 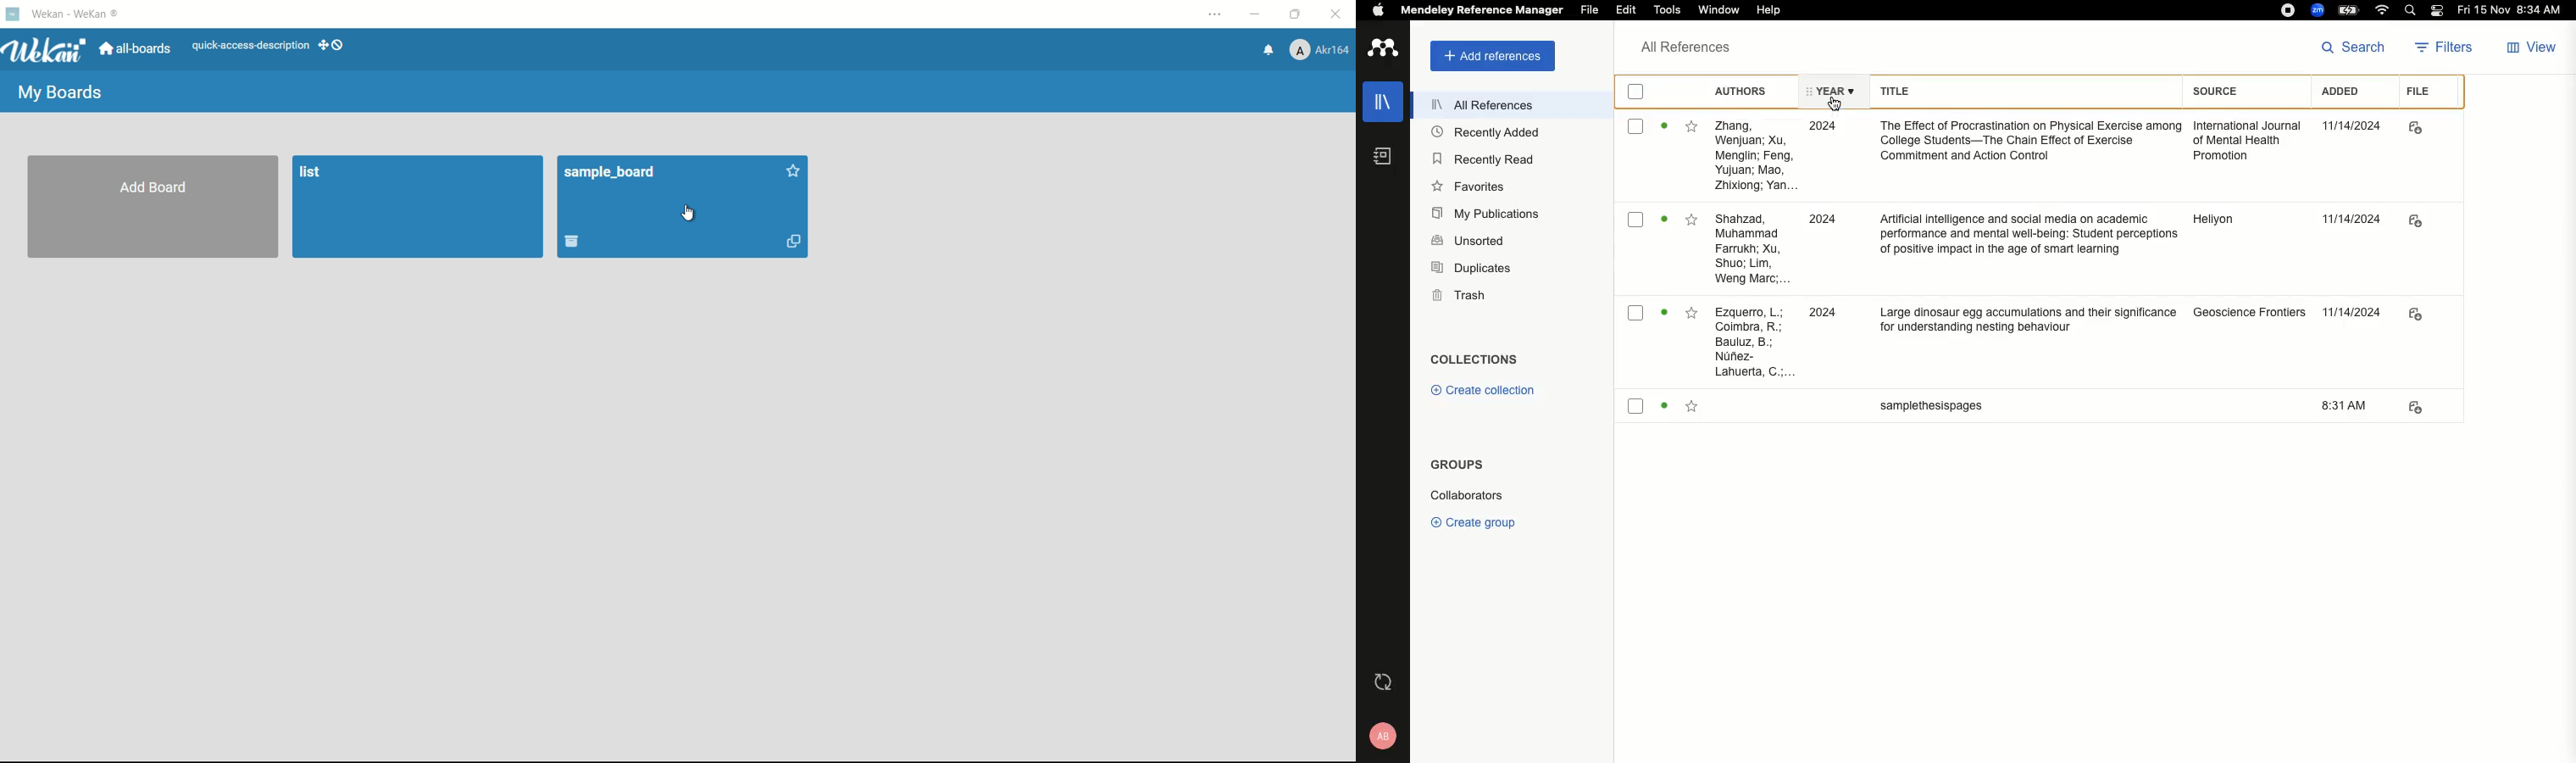 I want to click on select document, so click(x=1635, y=129).